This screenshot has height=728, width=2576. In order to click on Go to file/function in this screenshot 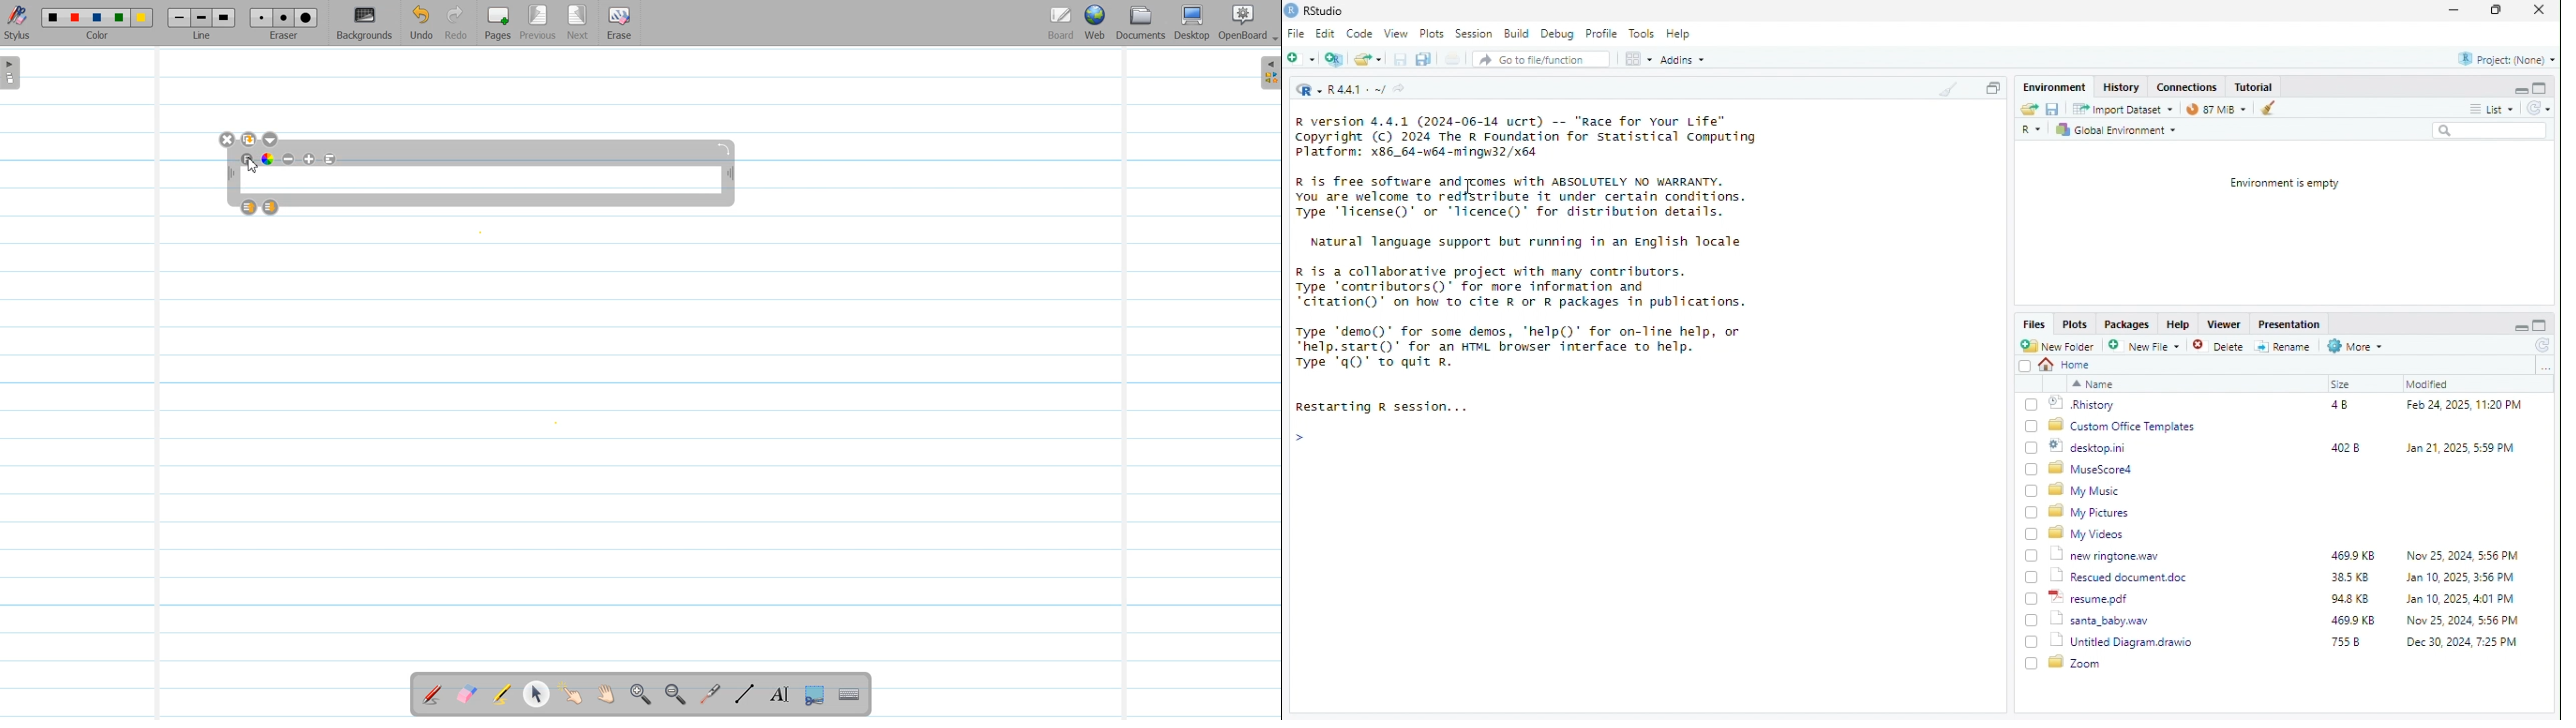, I will do `click(1542, 59)`.